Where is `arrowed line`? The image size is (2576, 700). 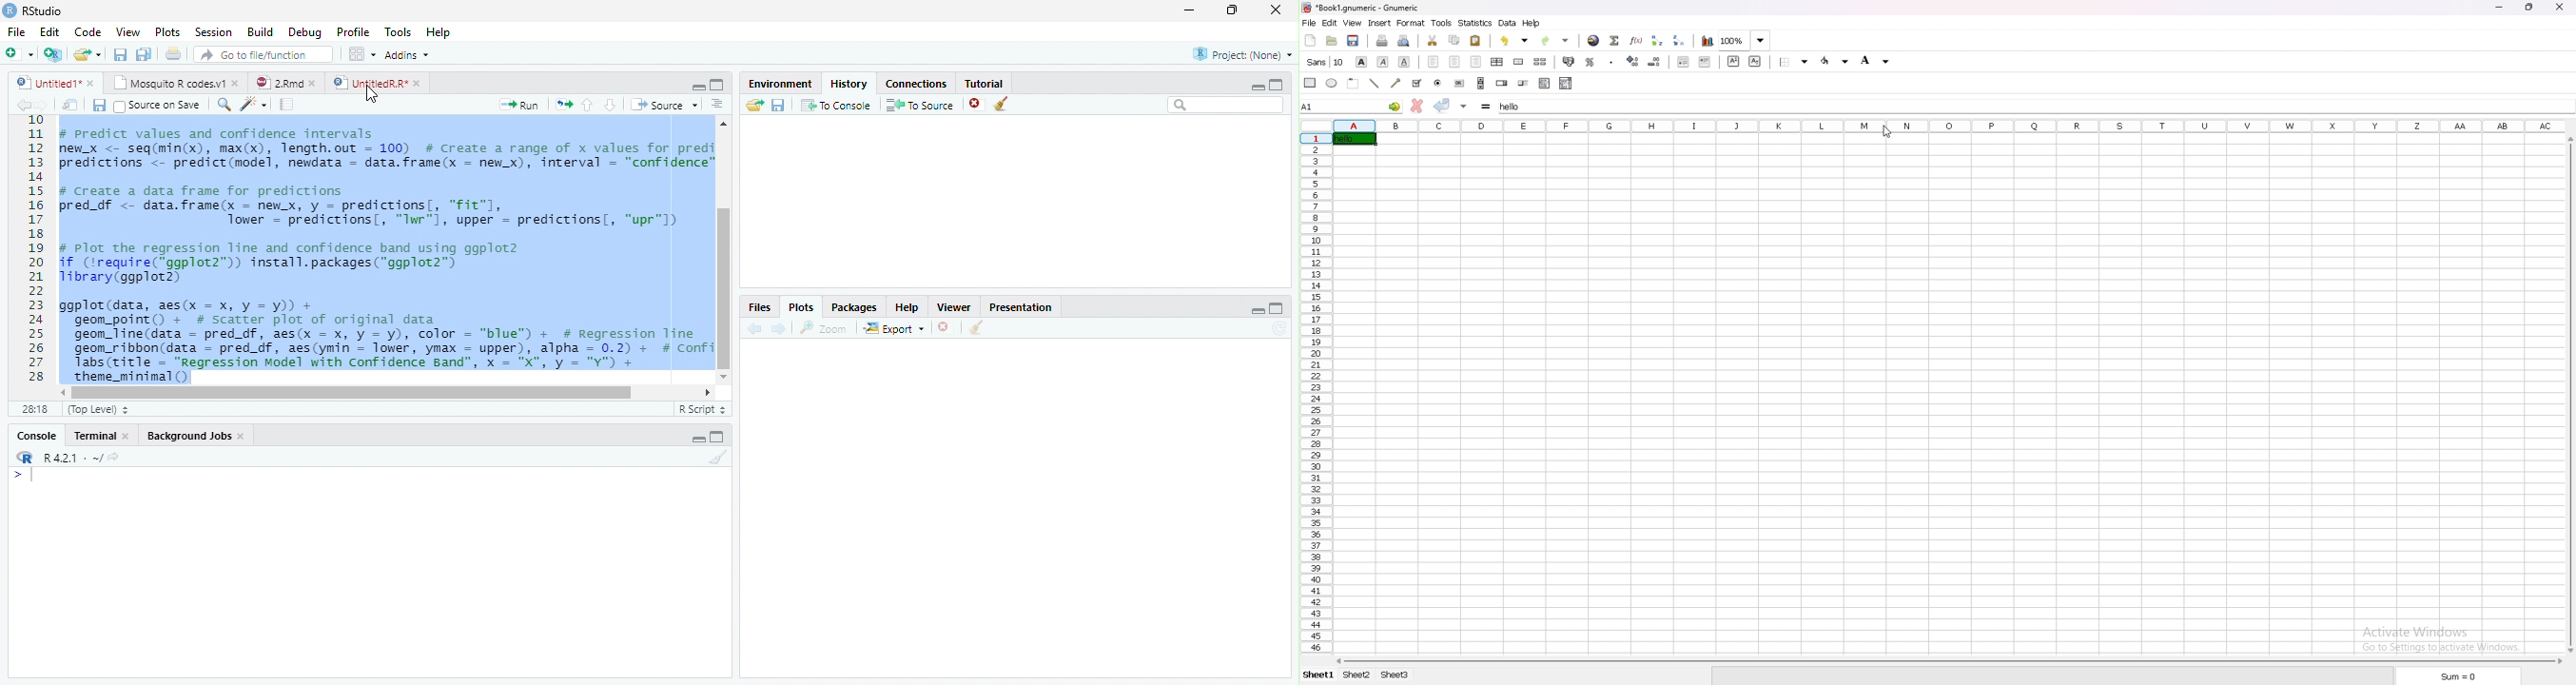
arrowed line is located at coordinates (1396, 82).